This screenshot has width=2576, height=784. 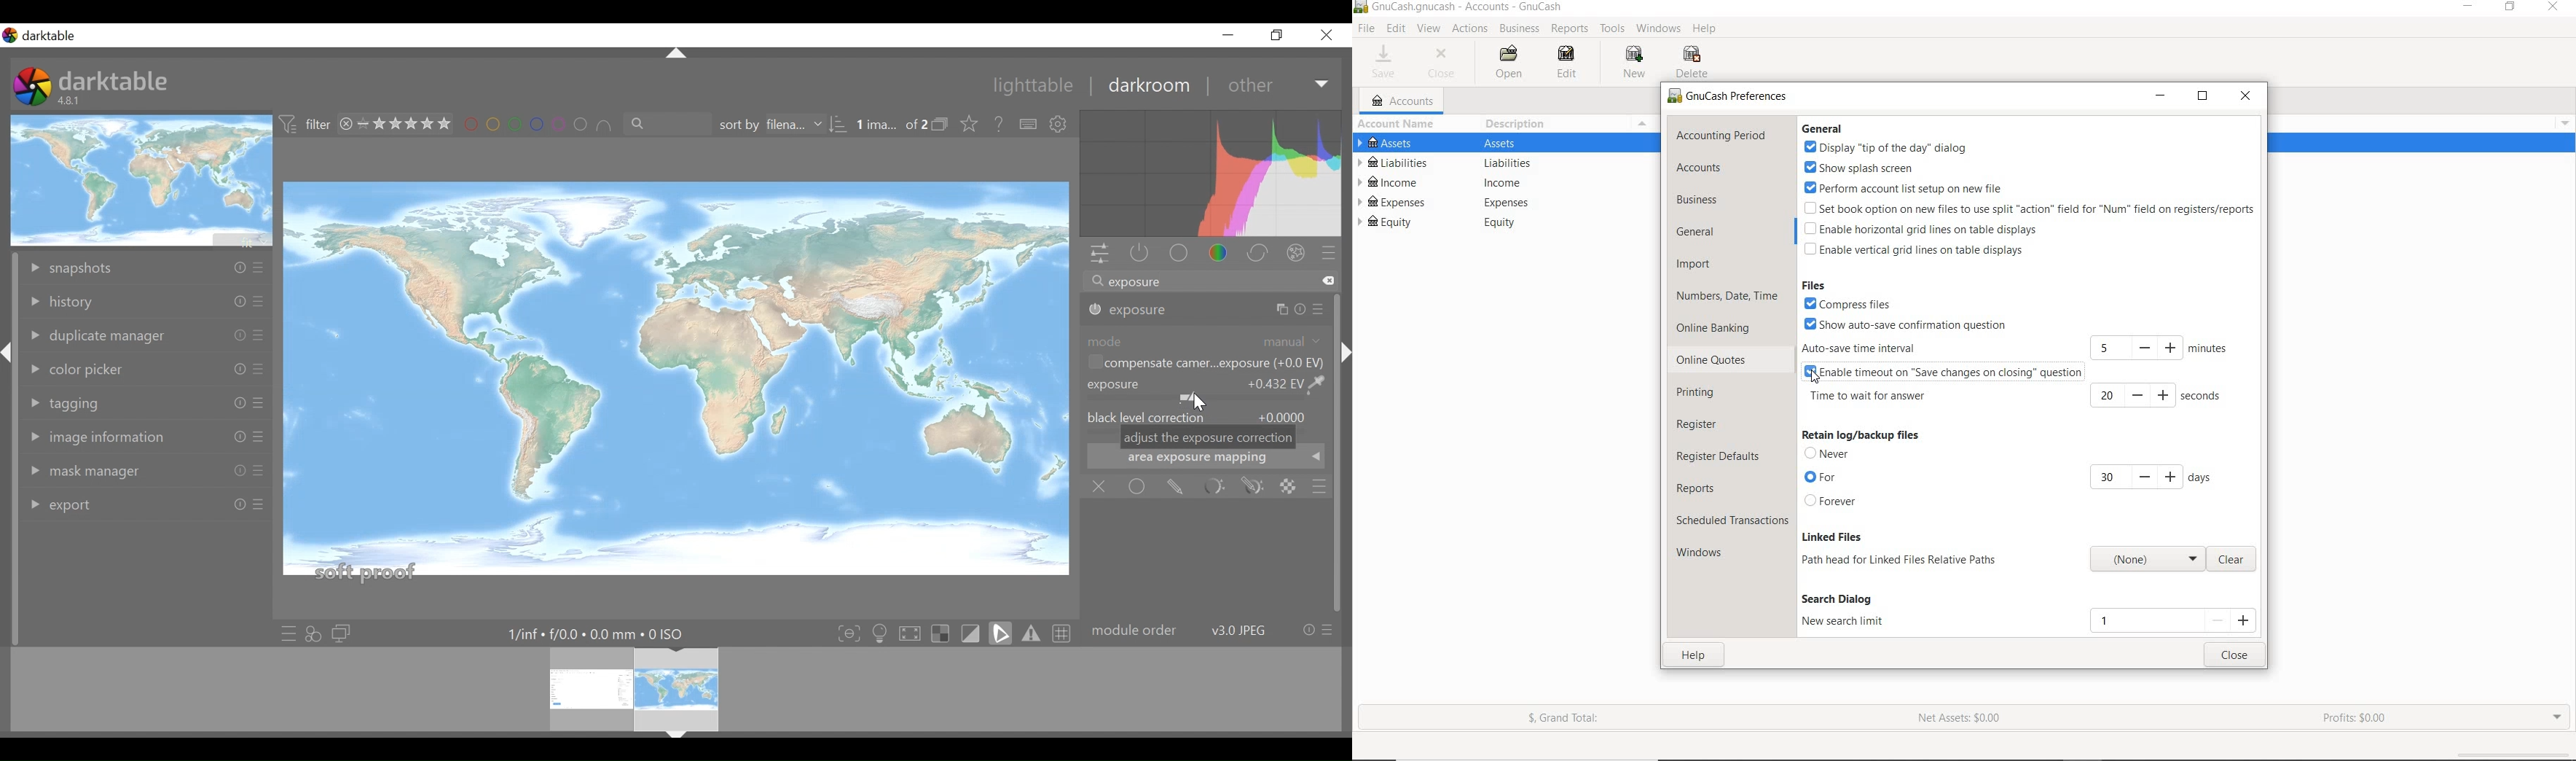 What do you see at coordinates (1406, 100) in the screenshot?
I see `ACCOUNTS` at bounding box center [1406, 100].